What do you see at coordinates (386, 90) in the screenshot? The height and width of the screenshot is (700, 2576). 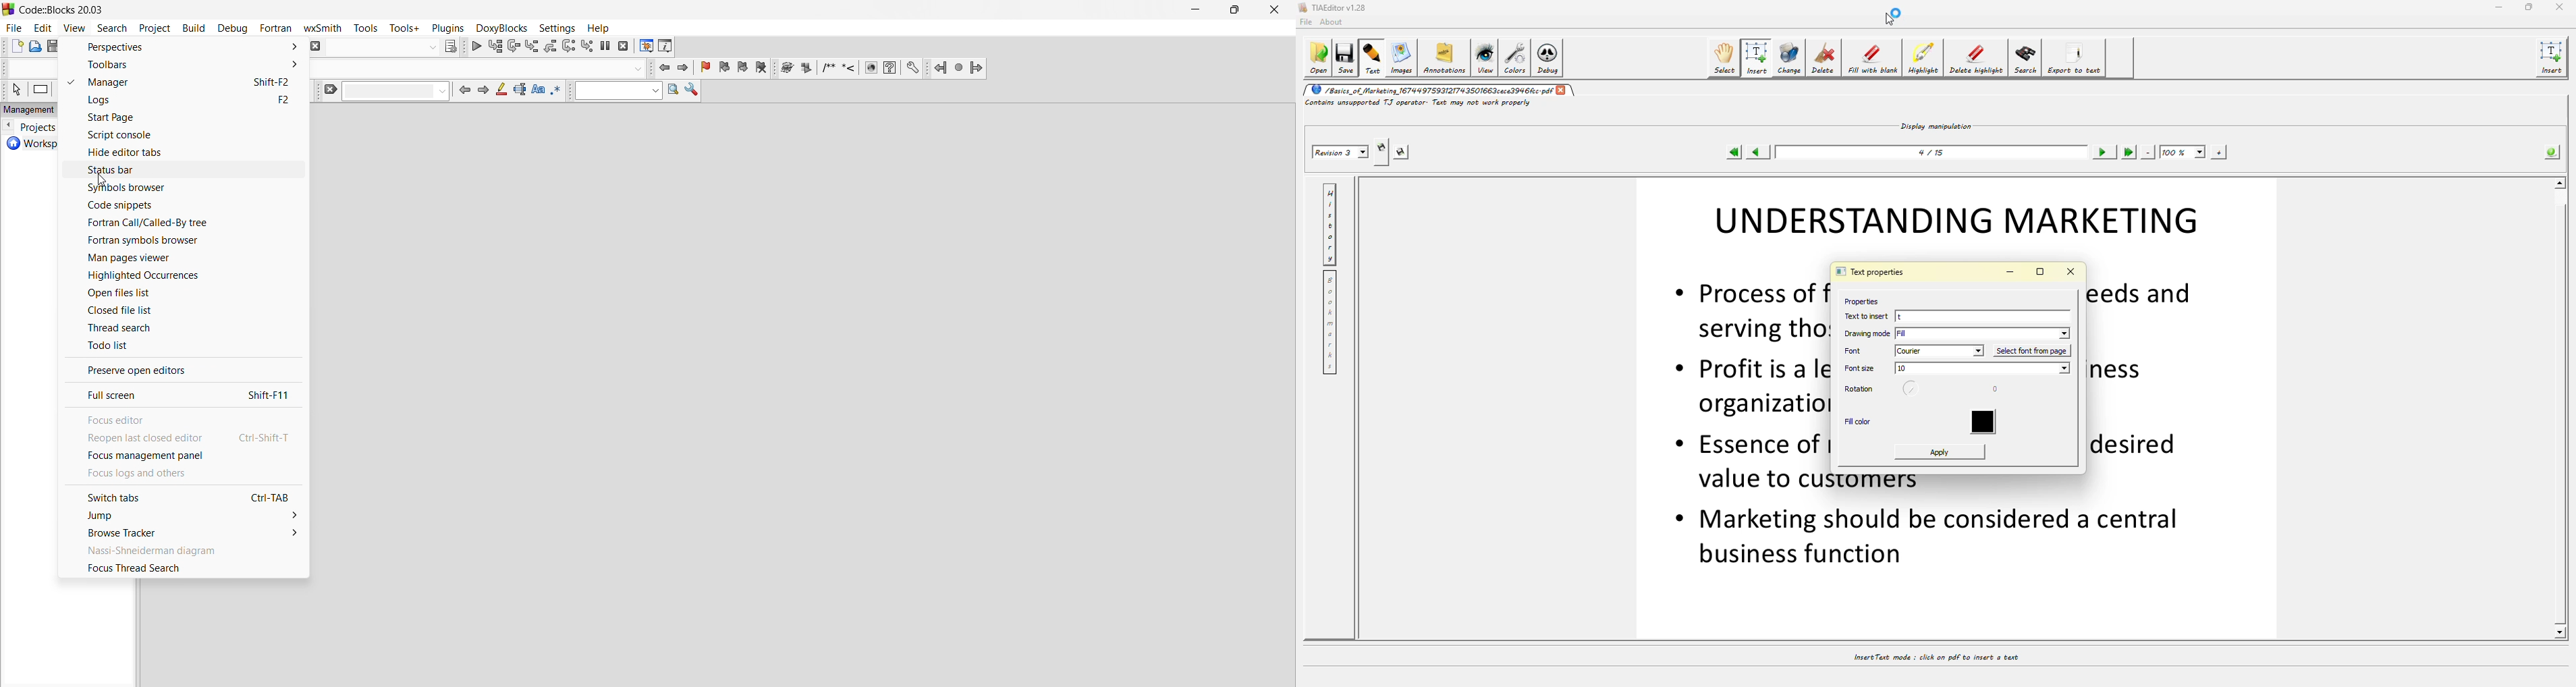 I see `clear` at bounding box center [386, 90].